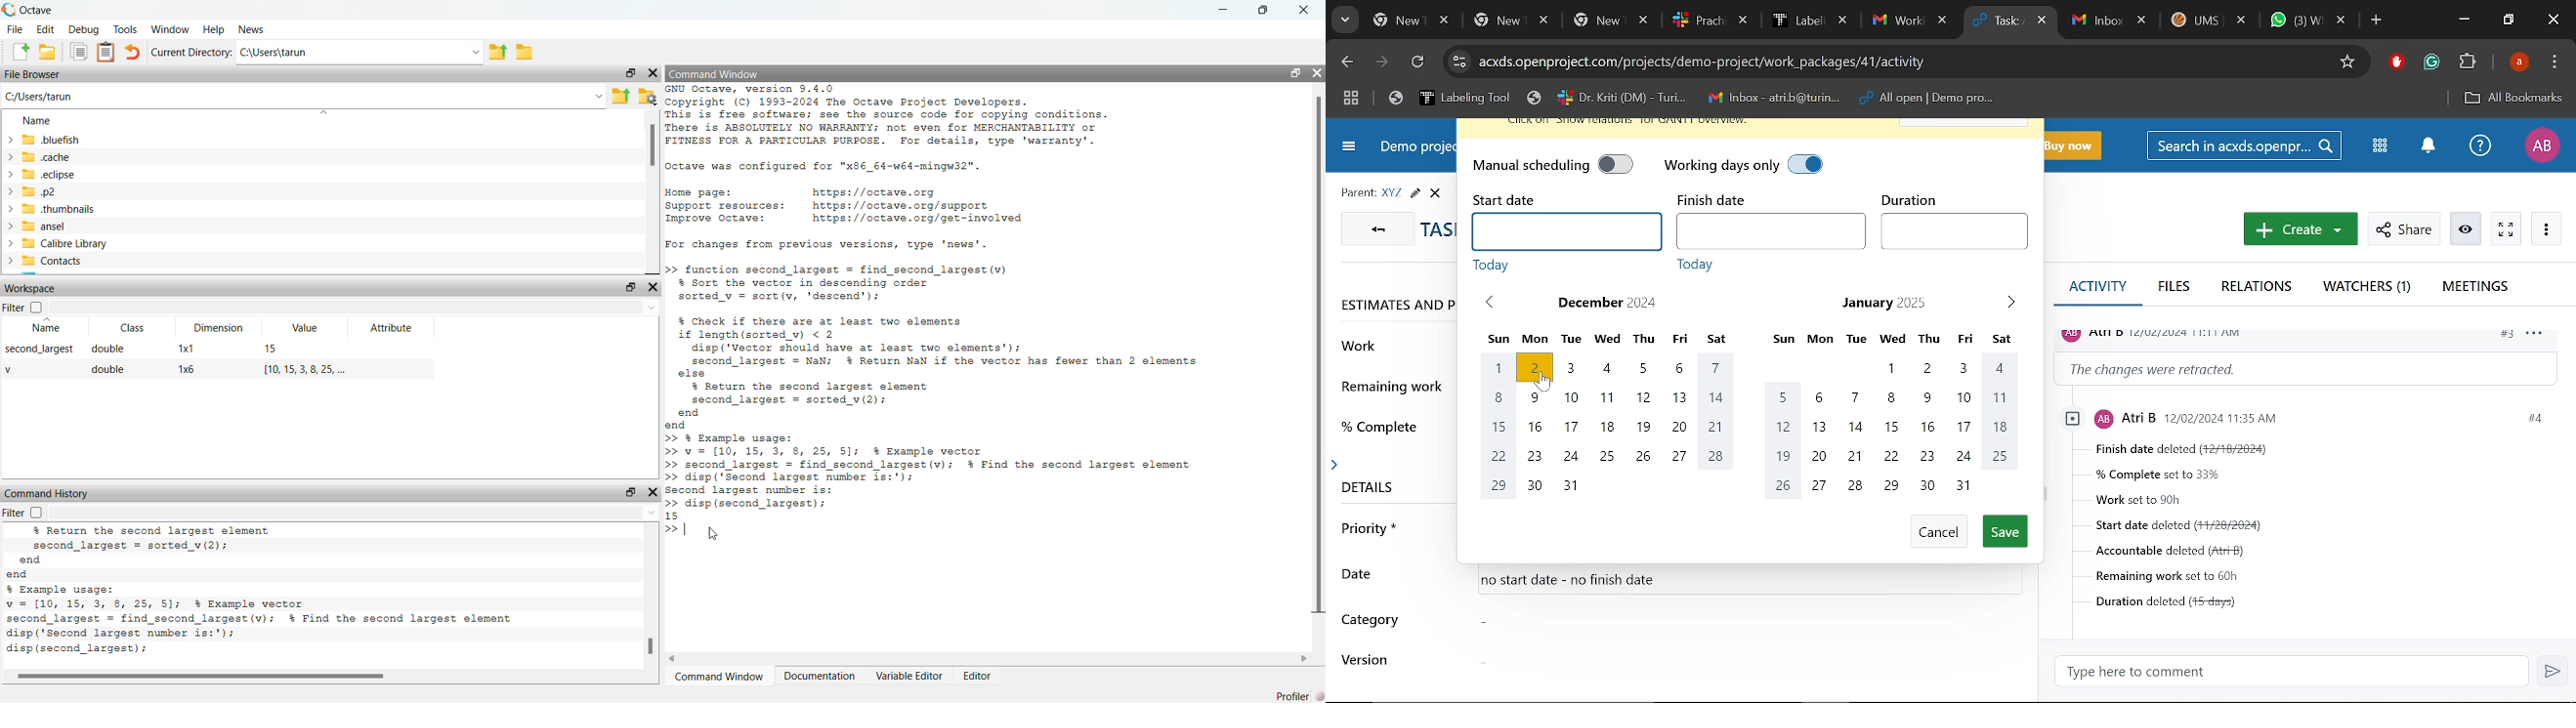 The height and width of the screenshot is (728, 2576). Describe the element at coordinates (53, 175) in the screenshot. I see `.eclipse` at that location.